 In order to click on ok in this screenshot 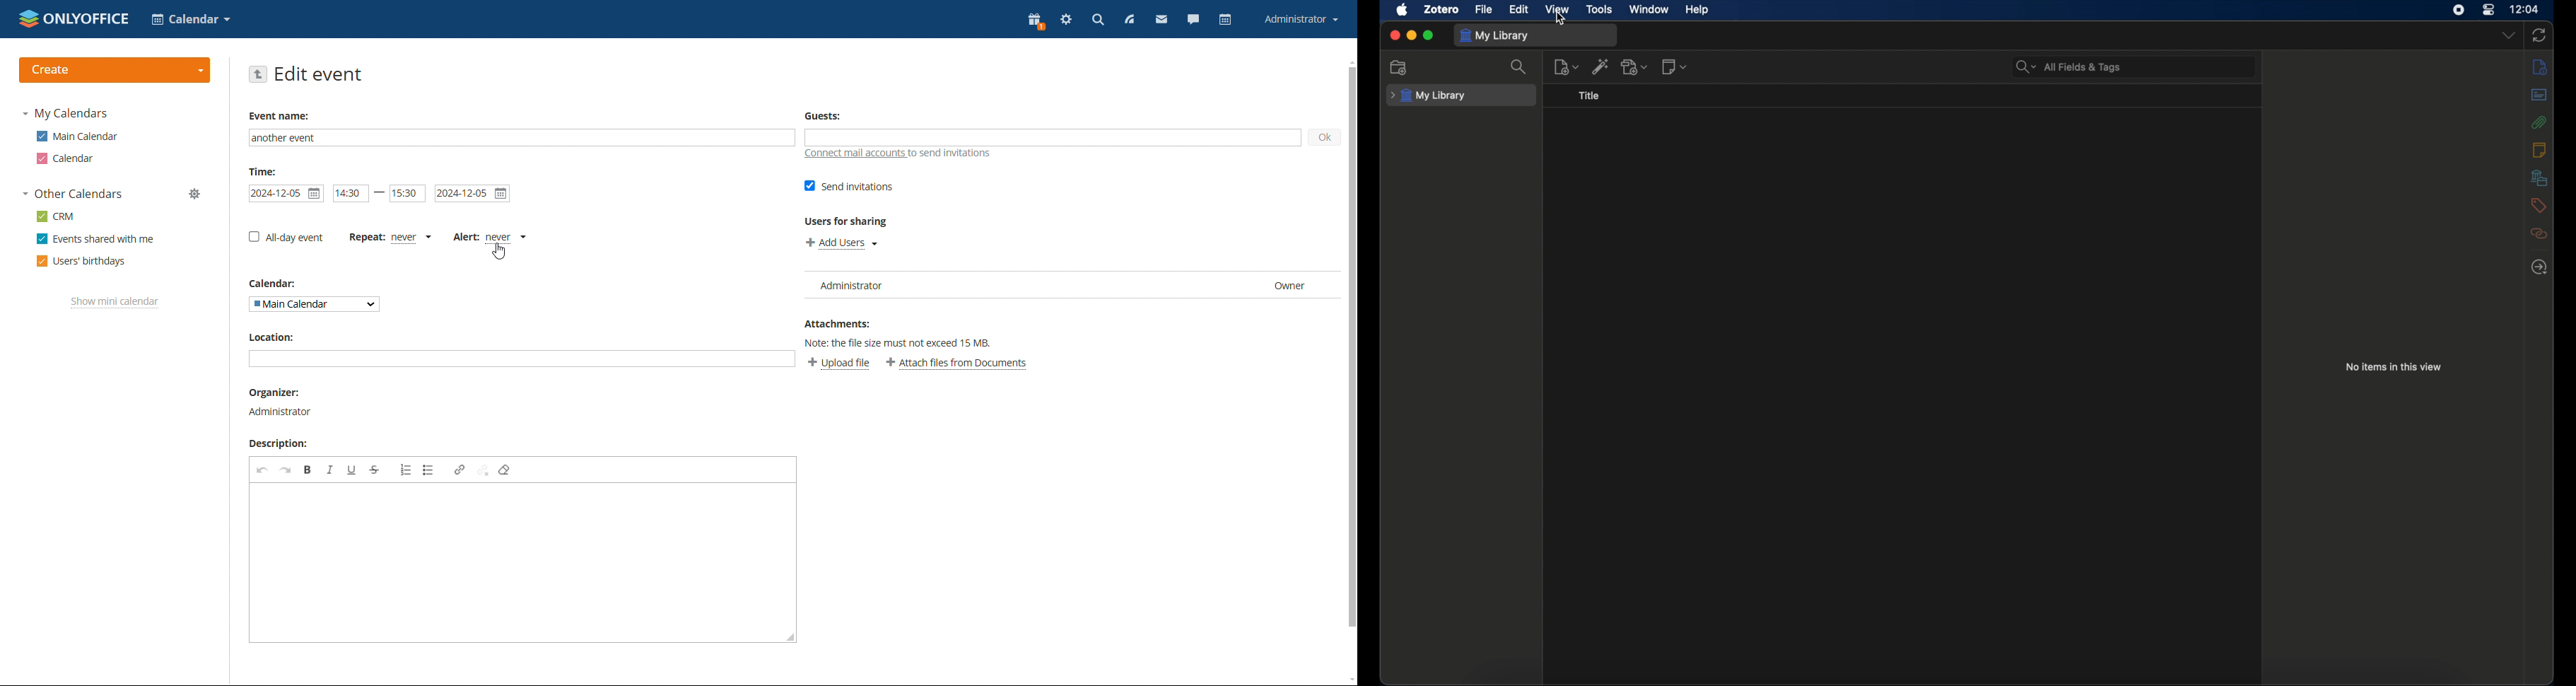, I will do `click(1327, 138)`.